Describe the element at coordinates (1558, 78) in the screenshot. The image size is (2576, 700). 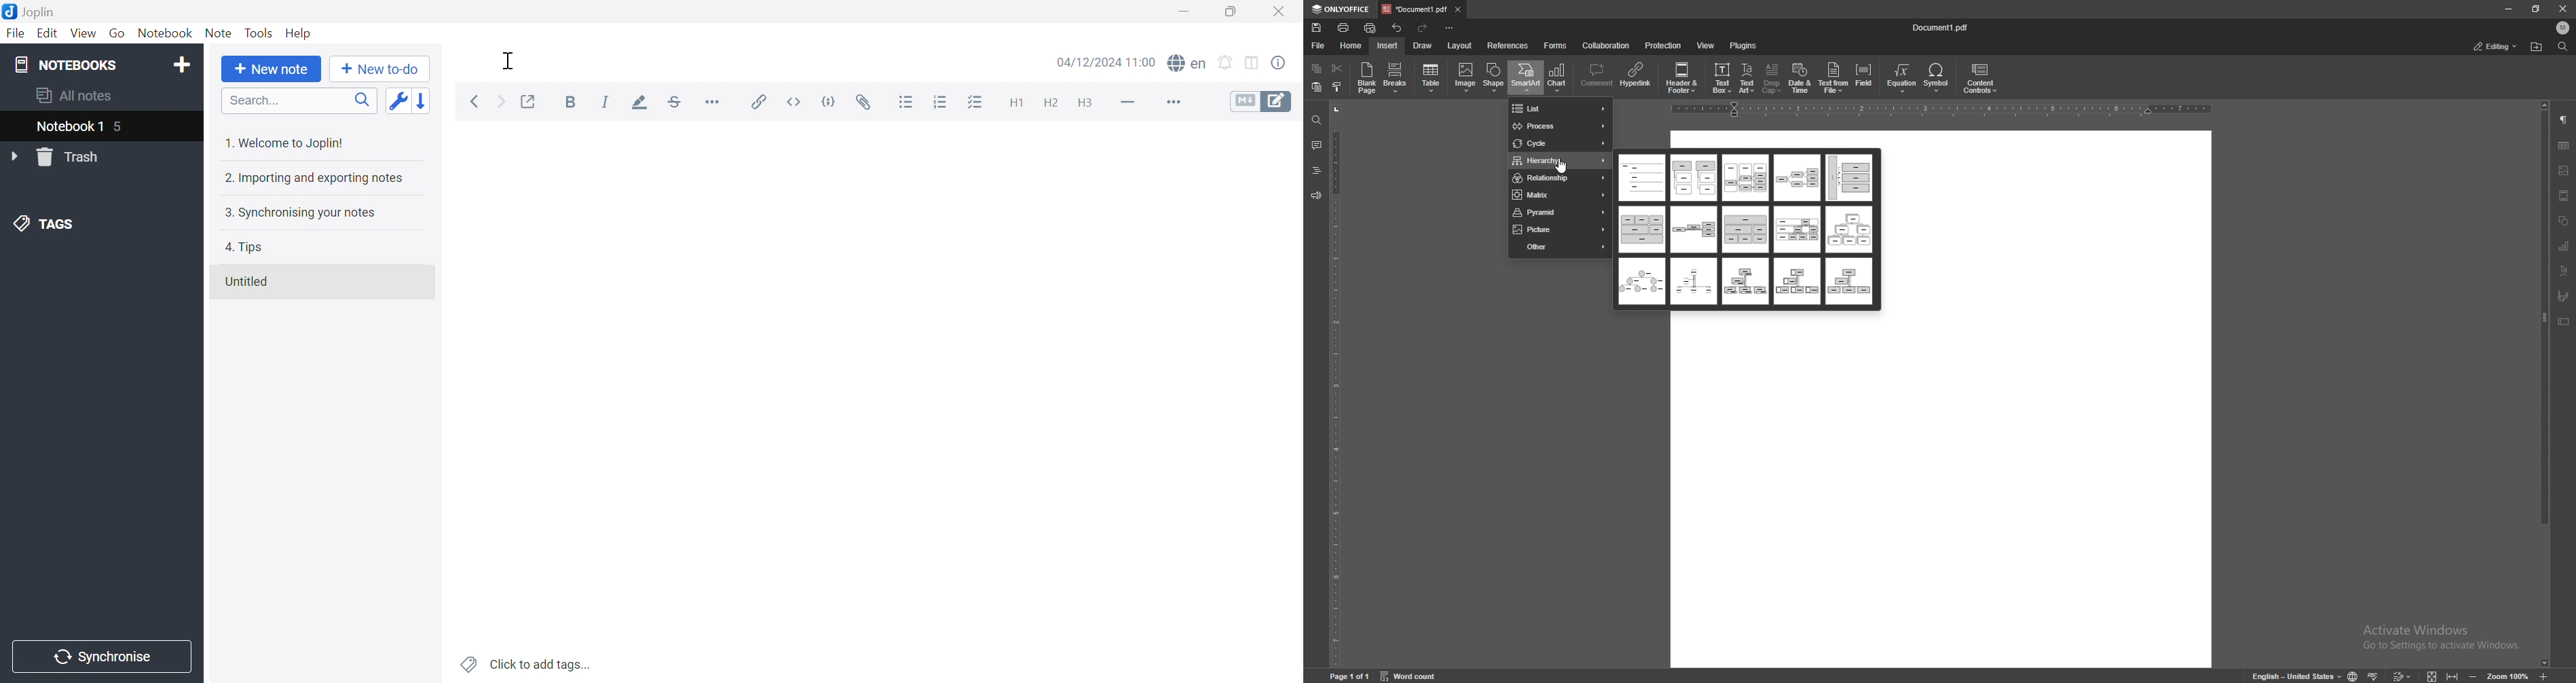
I see `chart` at that location.